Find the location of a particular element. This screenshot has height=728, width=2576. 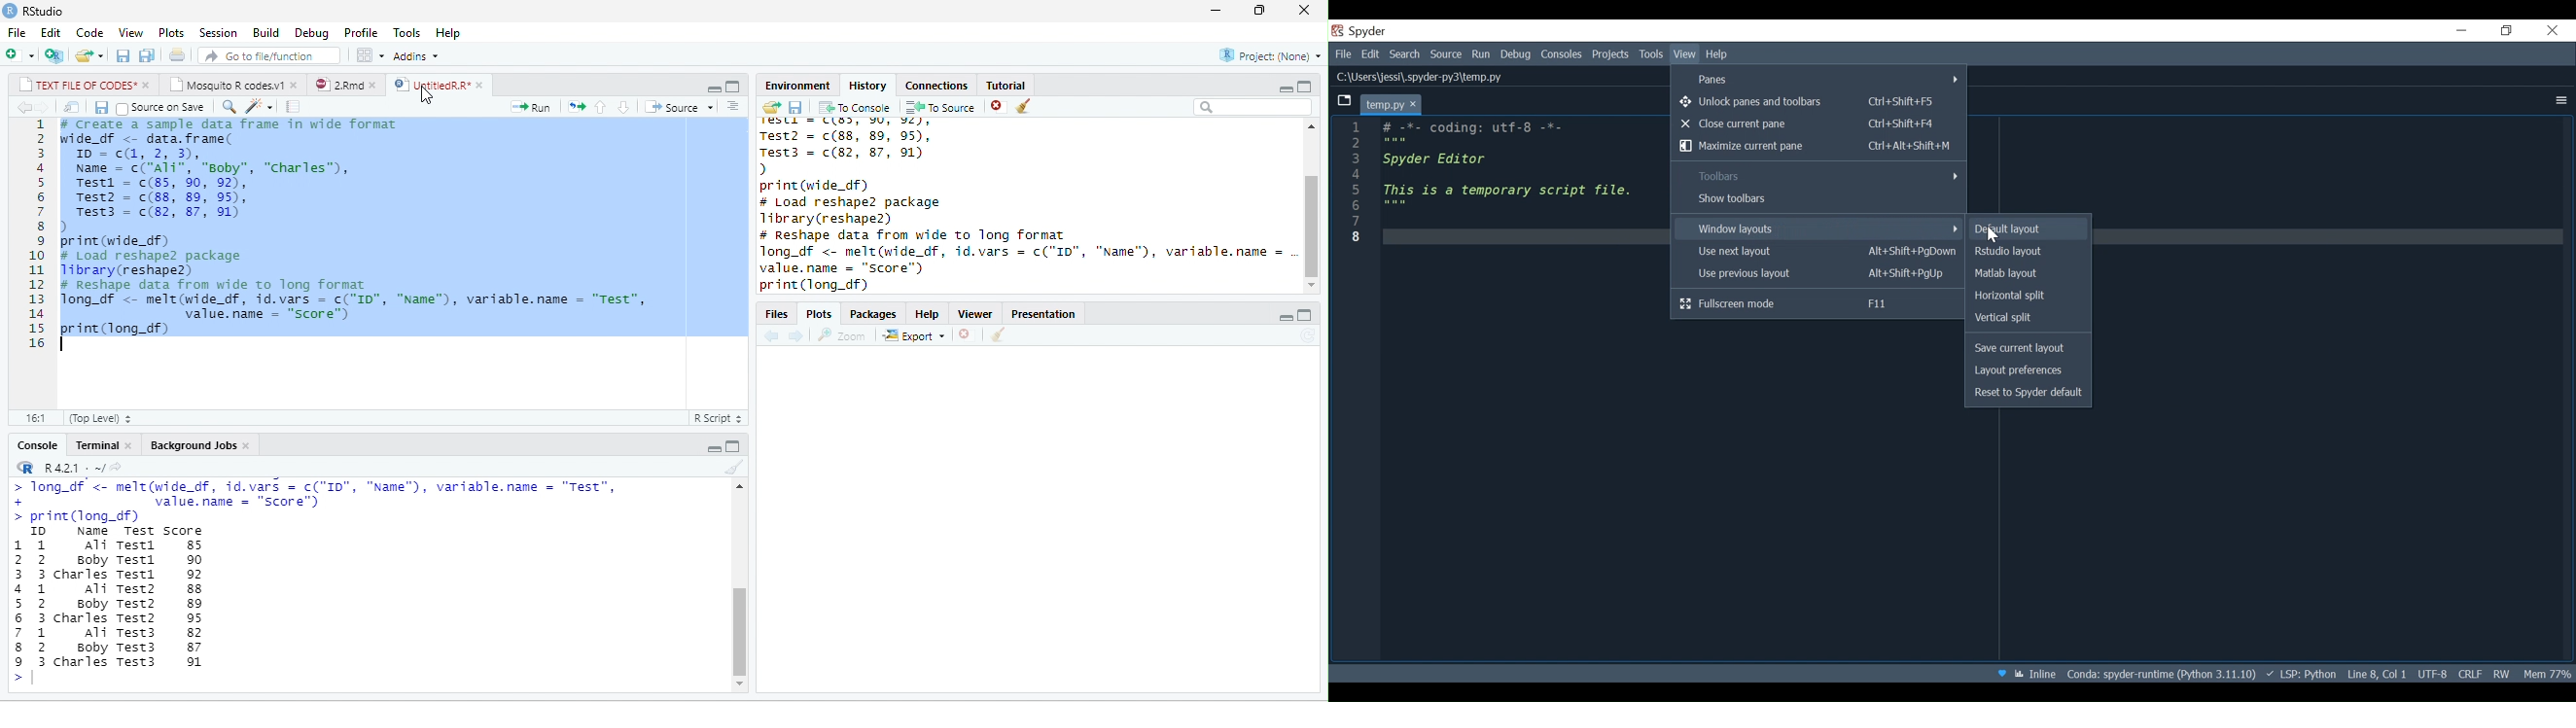

Environment is located at coordinates (796, 86).